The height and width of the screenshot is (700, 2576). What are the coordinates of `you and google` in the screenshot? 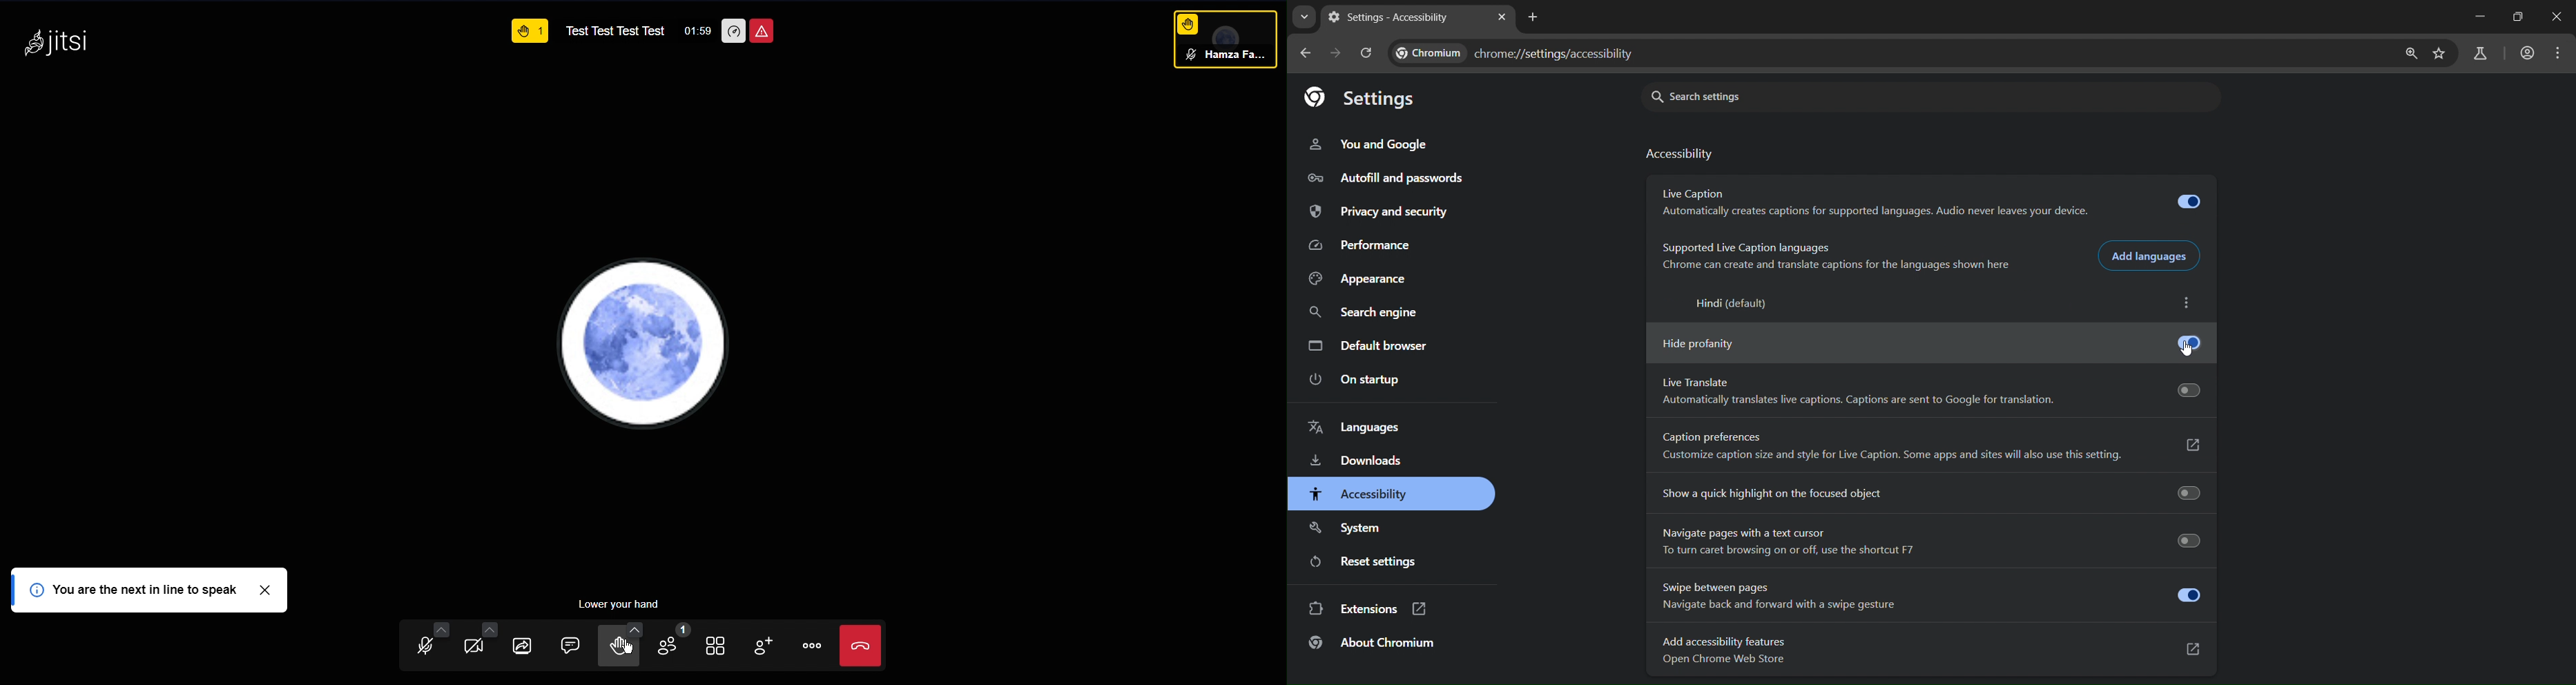 It's located at (1380, 143).